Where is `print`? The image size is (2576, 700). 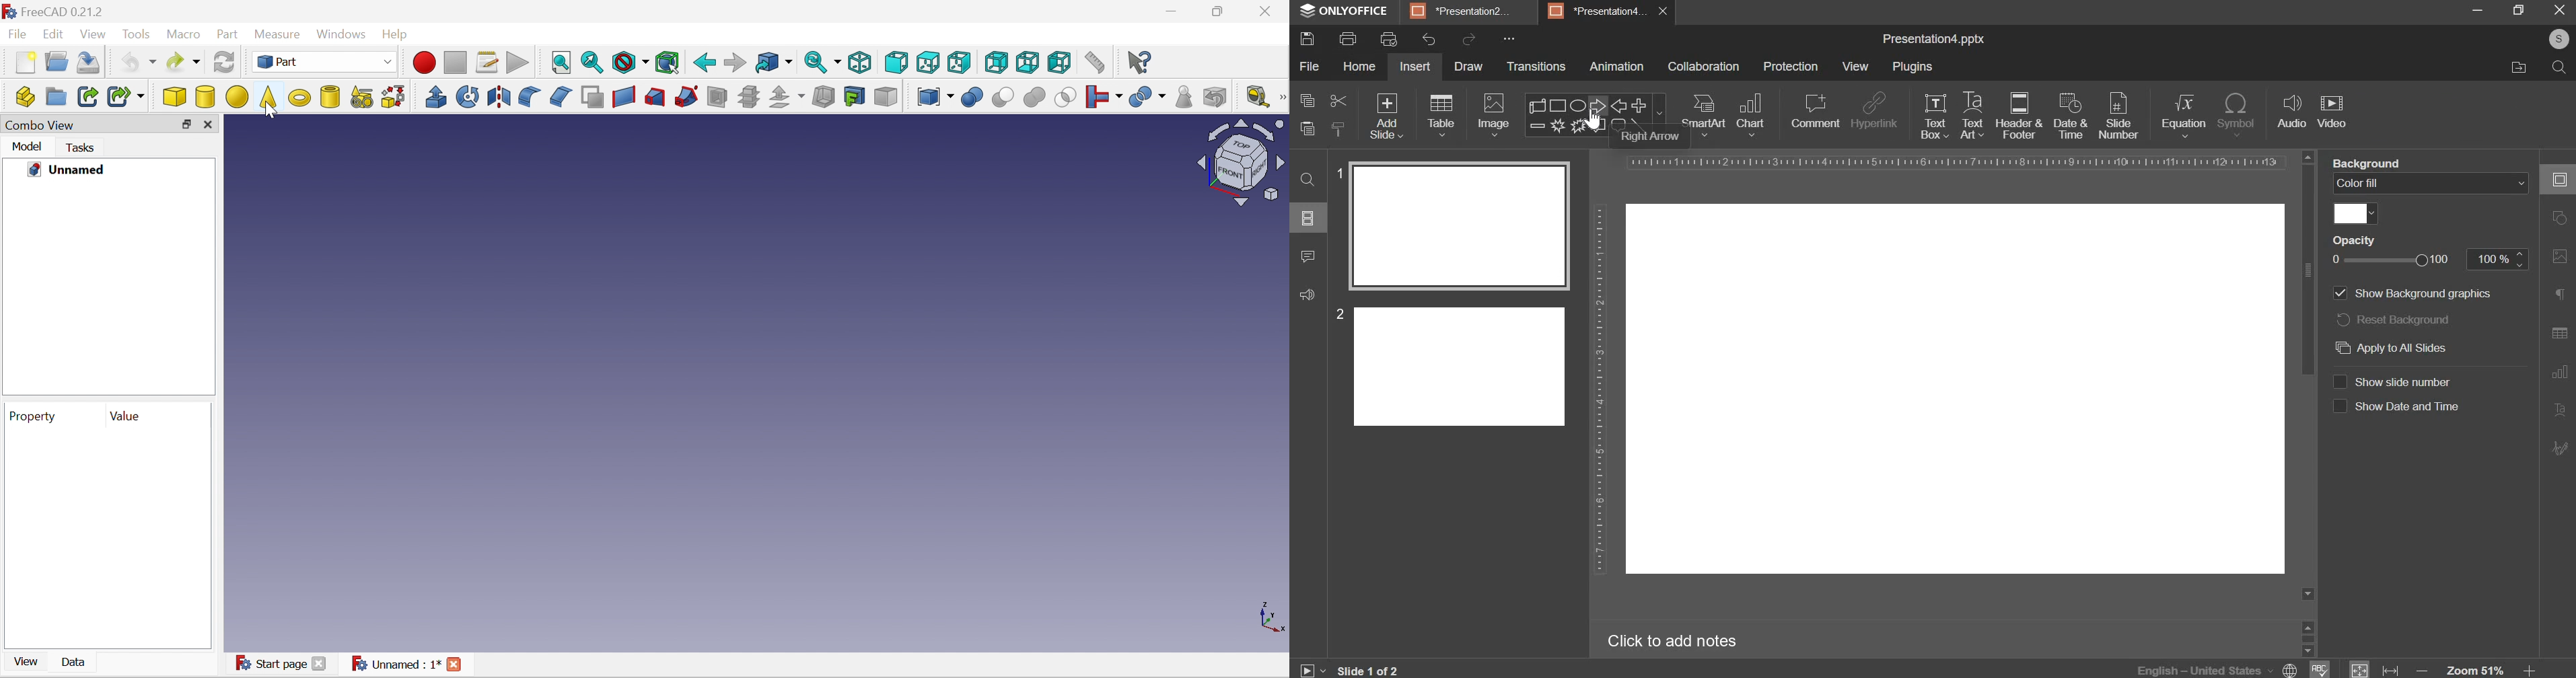
print is located at coordinates (1350, 38).